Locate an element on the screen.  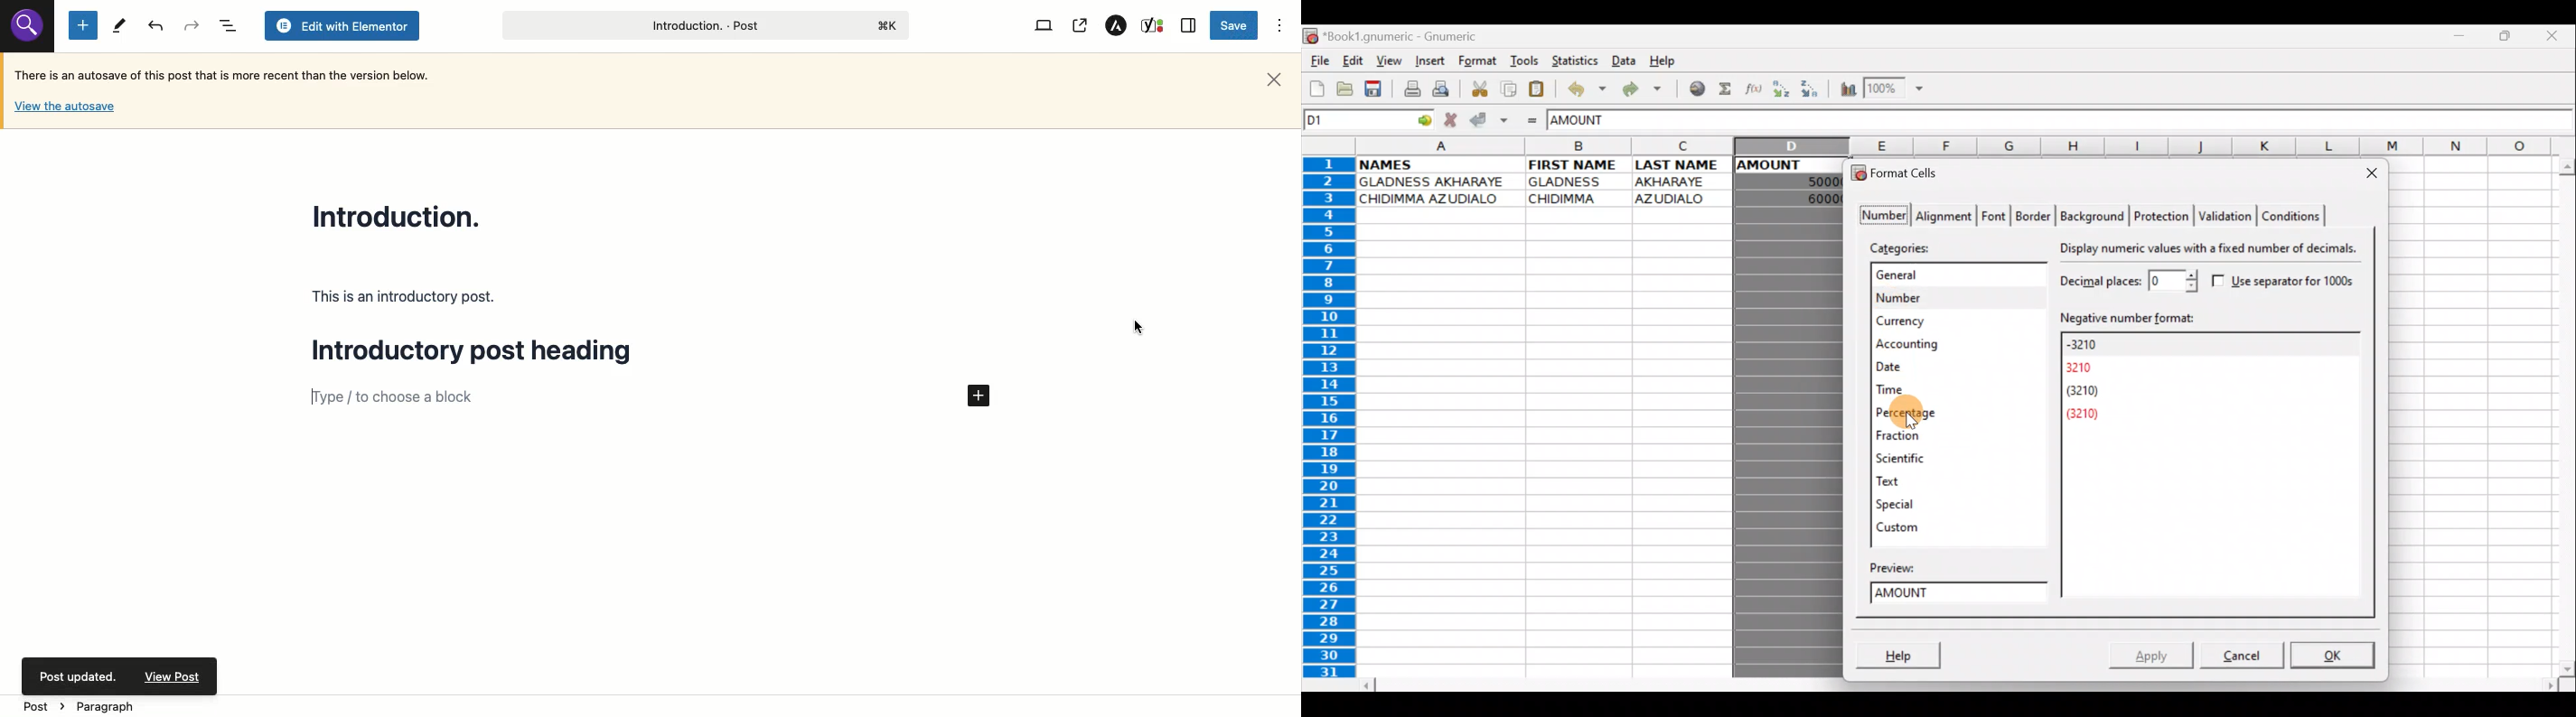
Options is located at coordinates (1280, 26).